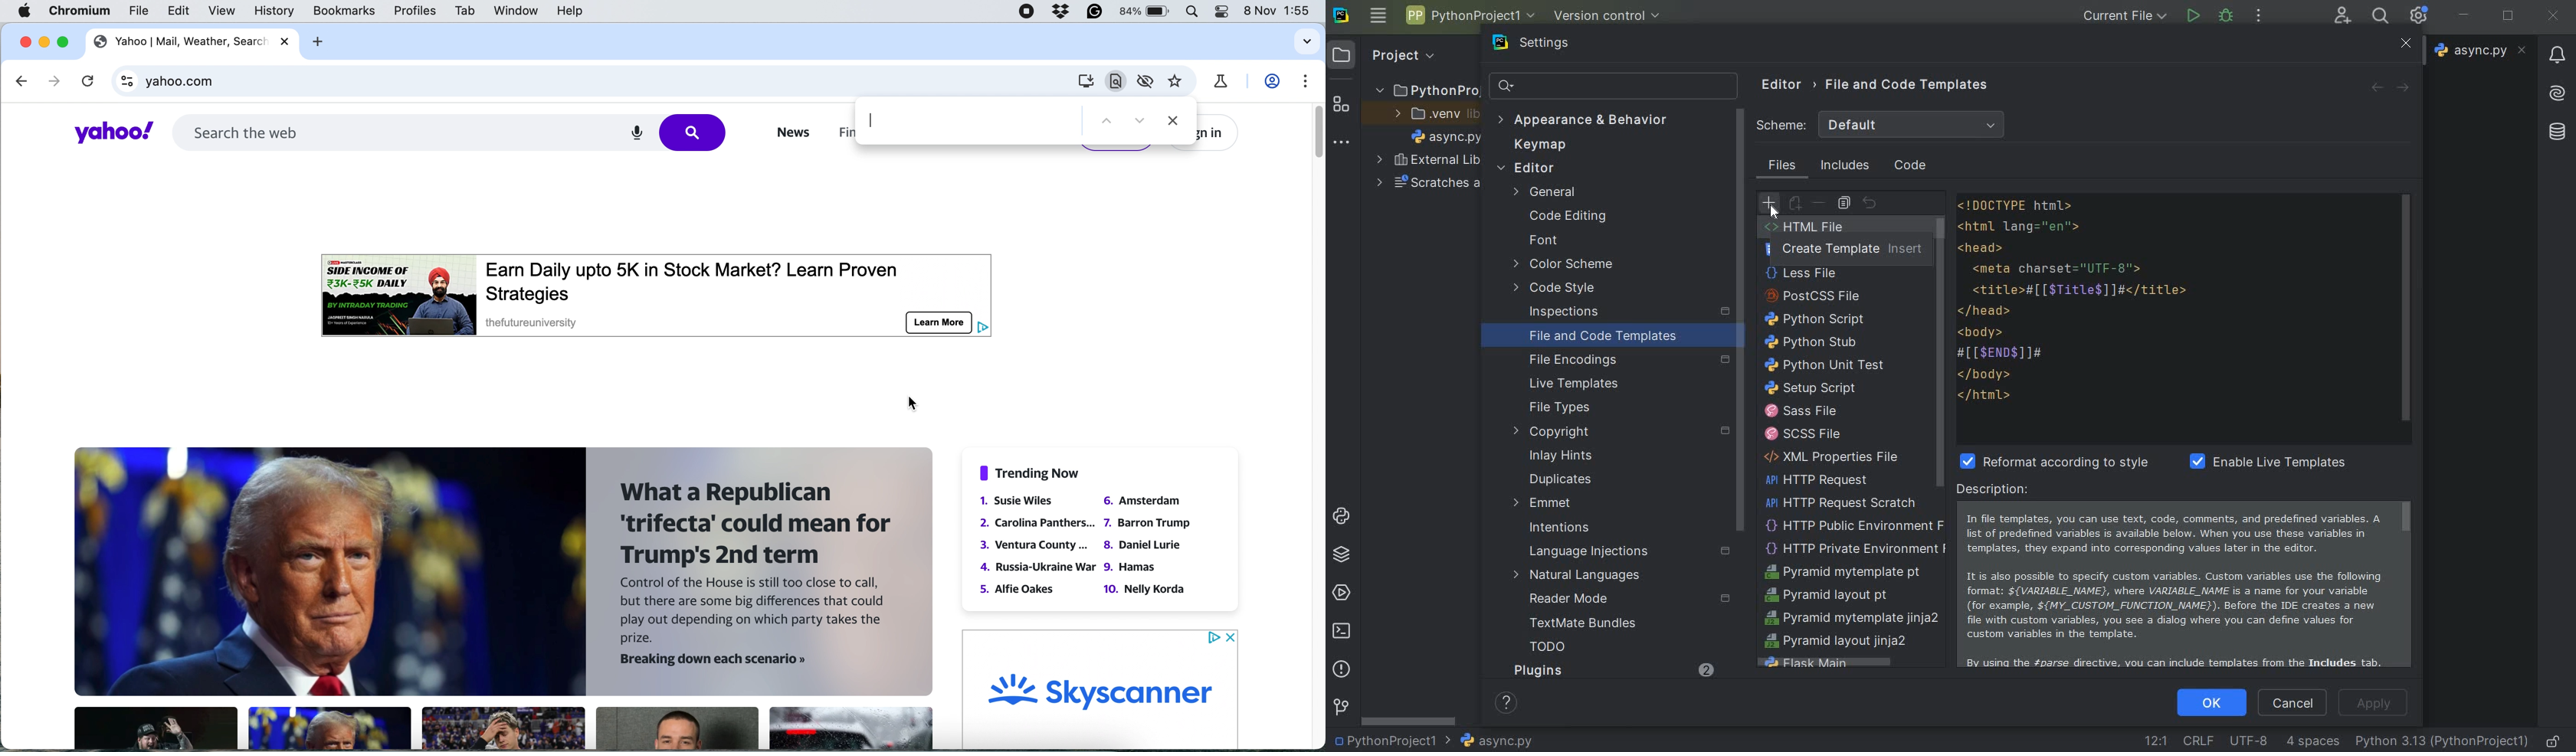  I want to click on refresh, so click(87, 80).